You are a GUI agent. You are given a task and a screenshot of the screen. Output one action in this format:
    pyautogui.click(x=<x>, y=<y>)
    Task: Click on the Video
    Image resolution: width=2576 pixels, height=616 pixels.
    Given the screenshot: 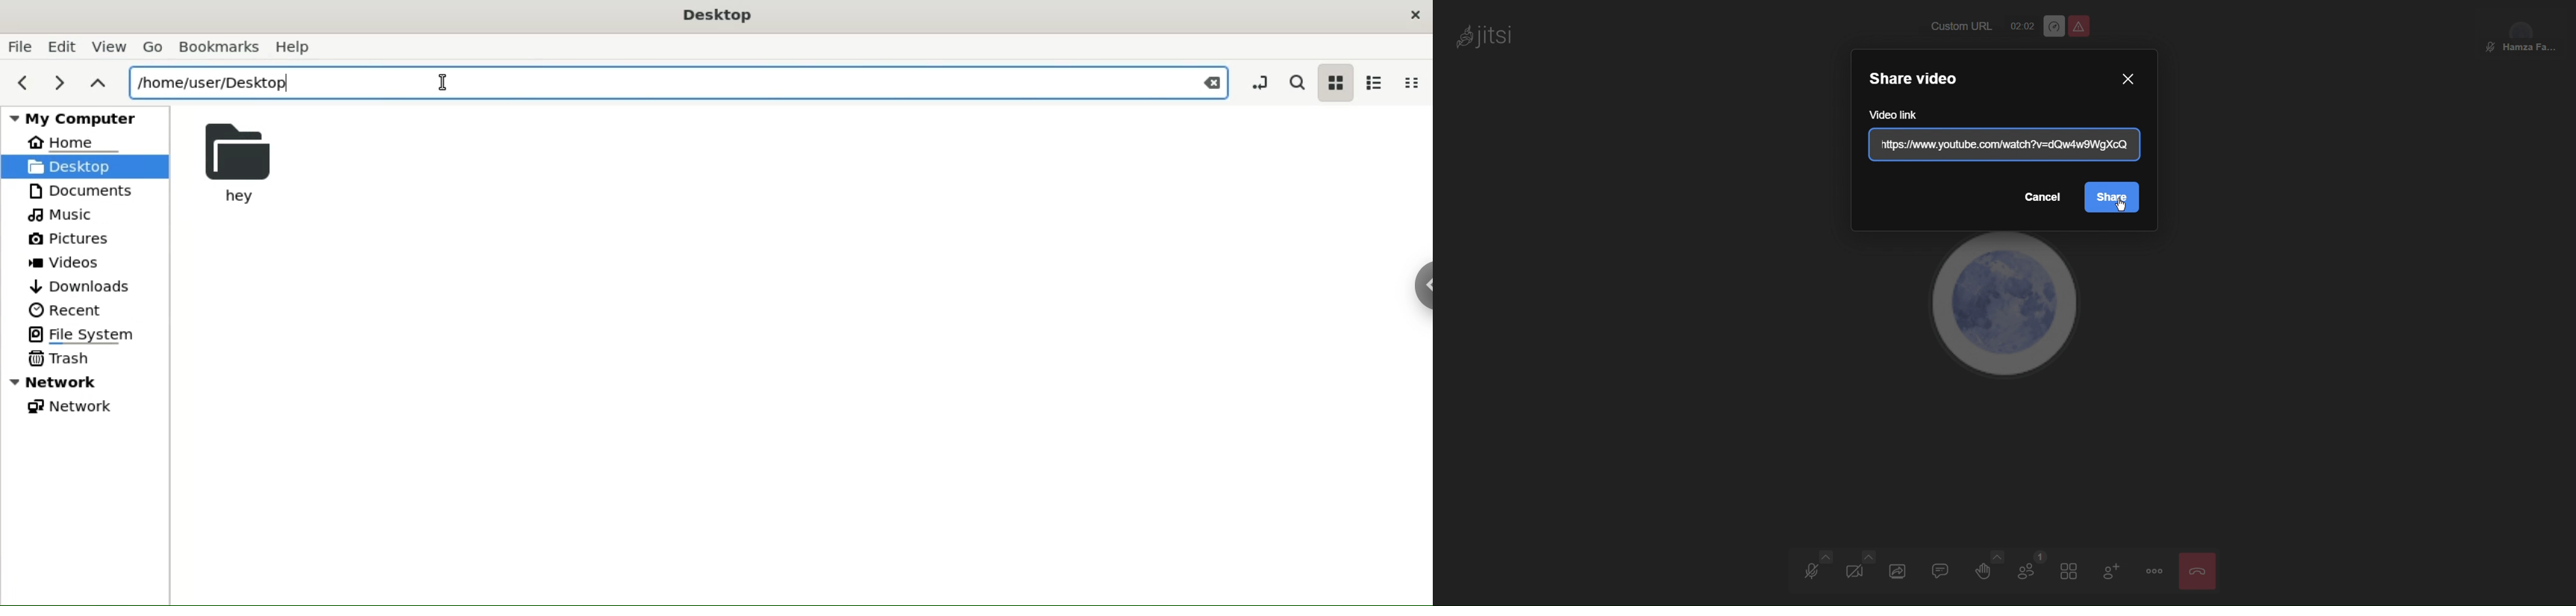 What is the action you would take?
    pyautogui.click(x=1858, y=570)
    